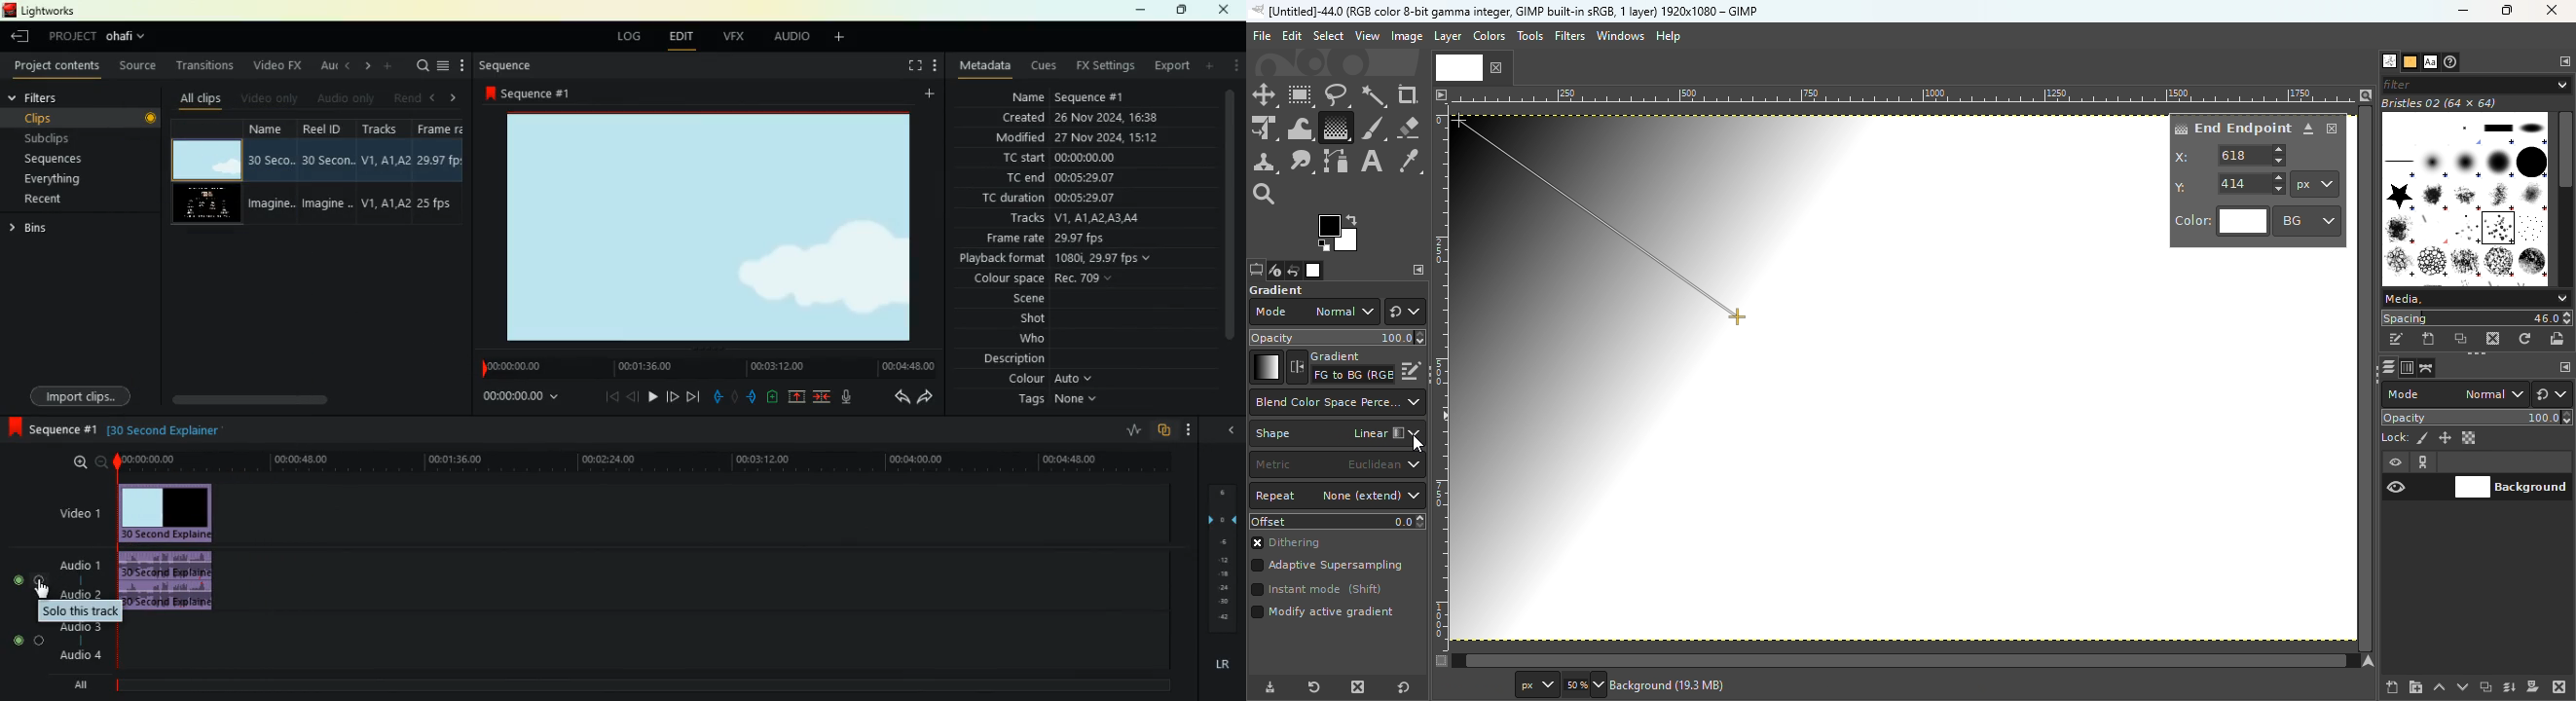 This screenshot has width=2576, height=728. What do you see at coordinates (786, 38) in the screenshot?
I see `audio` at bounding box center [786, 38].